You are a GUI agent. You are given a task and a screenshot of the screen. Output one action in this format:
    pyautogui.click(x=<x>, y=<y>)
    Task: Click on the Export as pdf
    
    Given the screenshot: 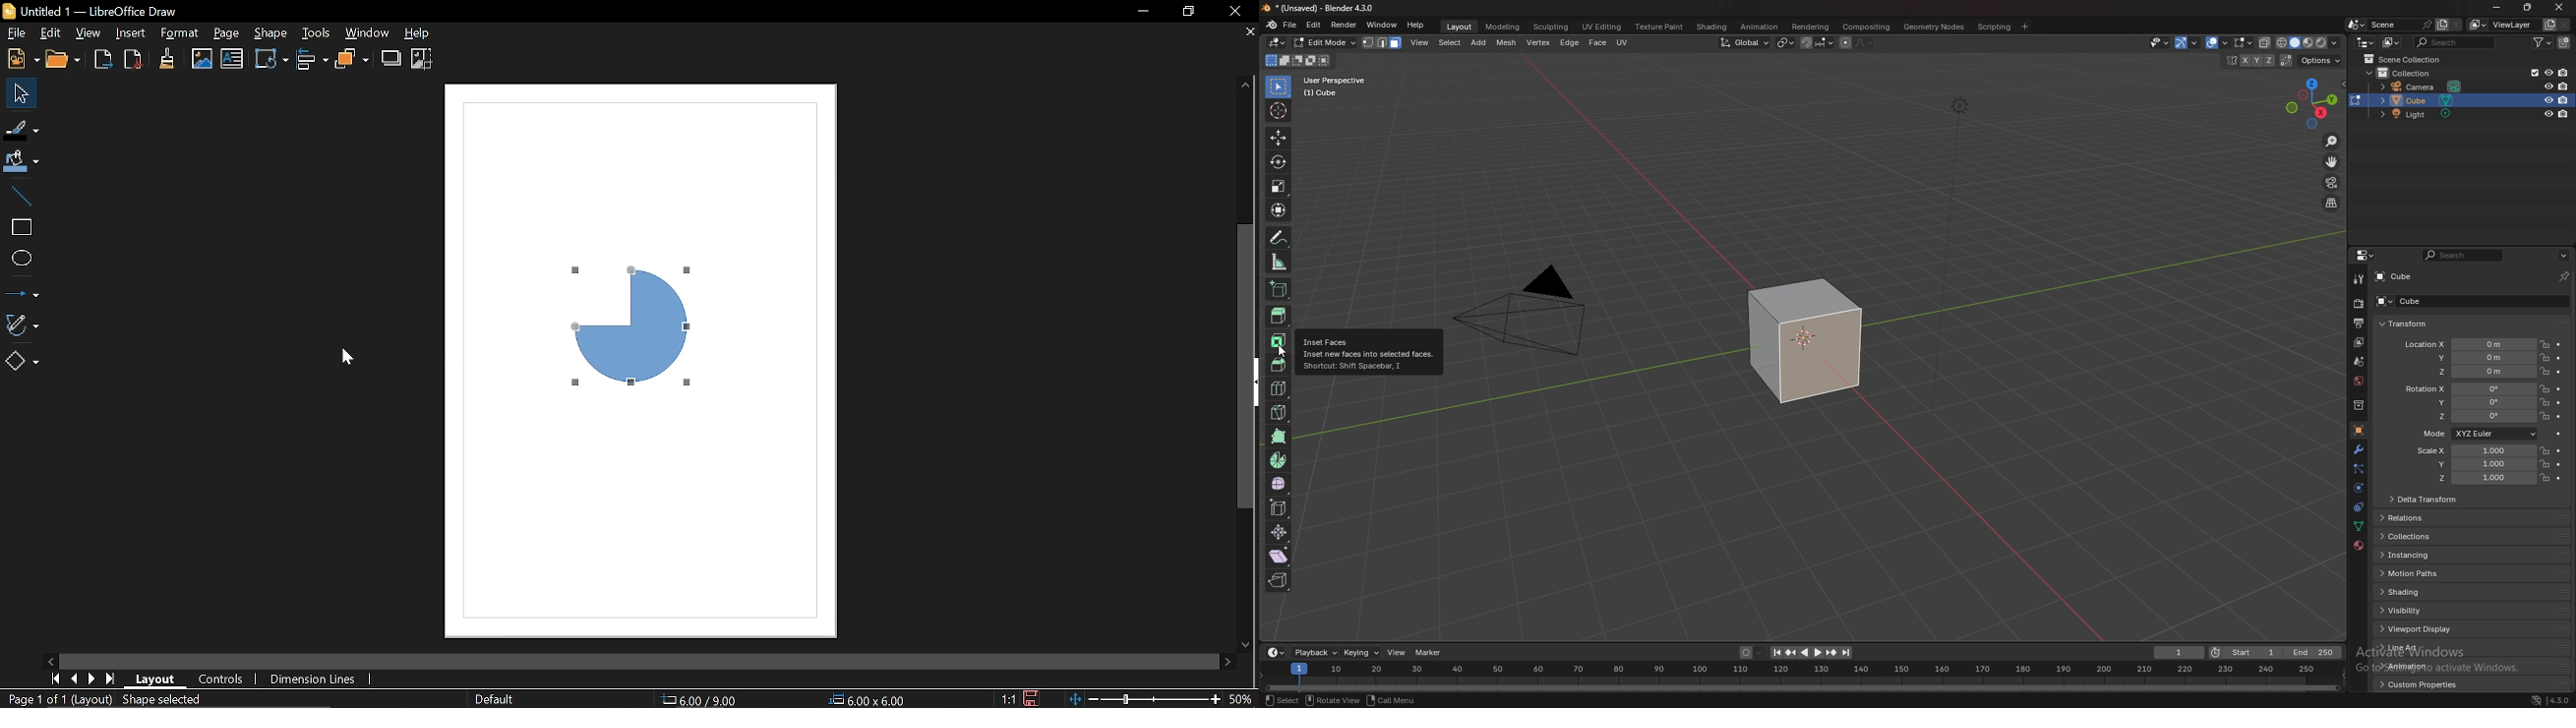 What is the action you would take?
    pyautogui.click(x=132, y=59)
    